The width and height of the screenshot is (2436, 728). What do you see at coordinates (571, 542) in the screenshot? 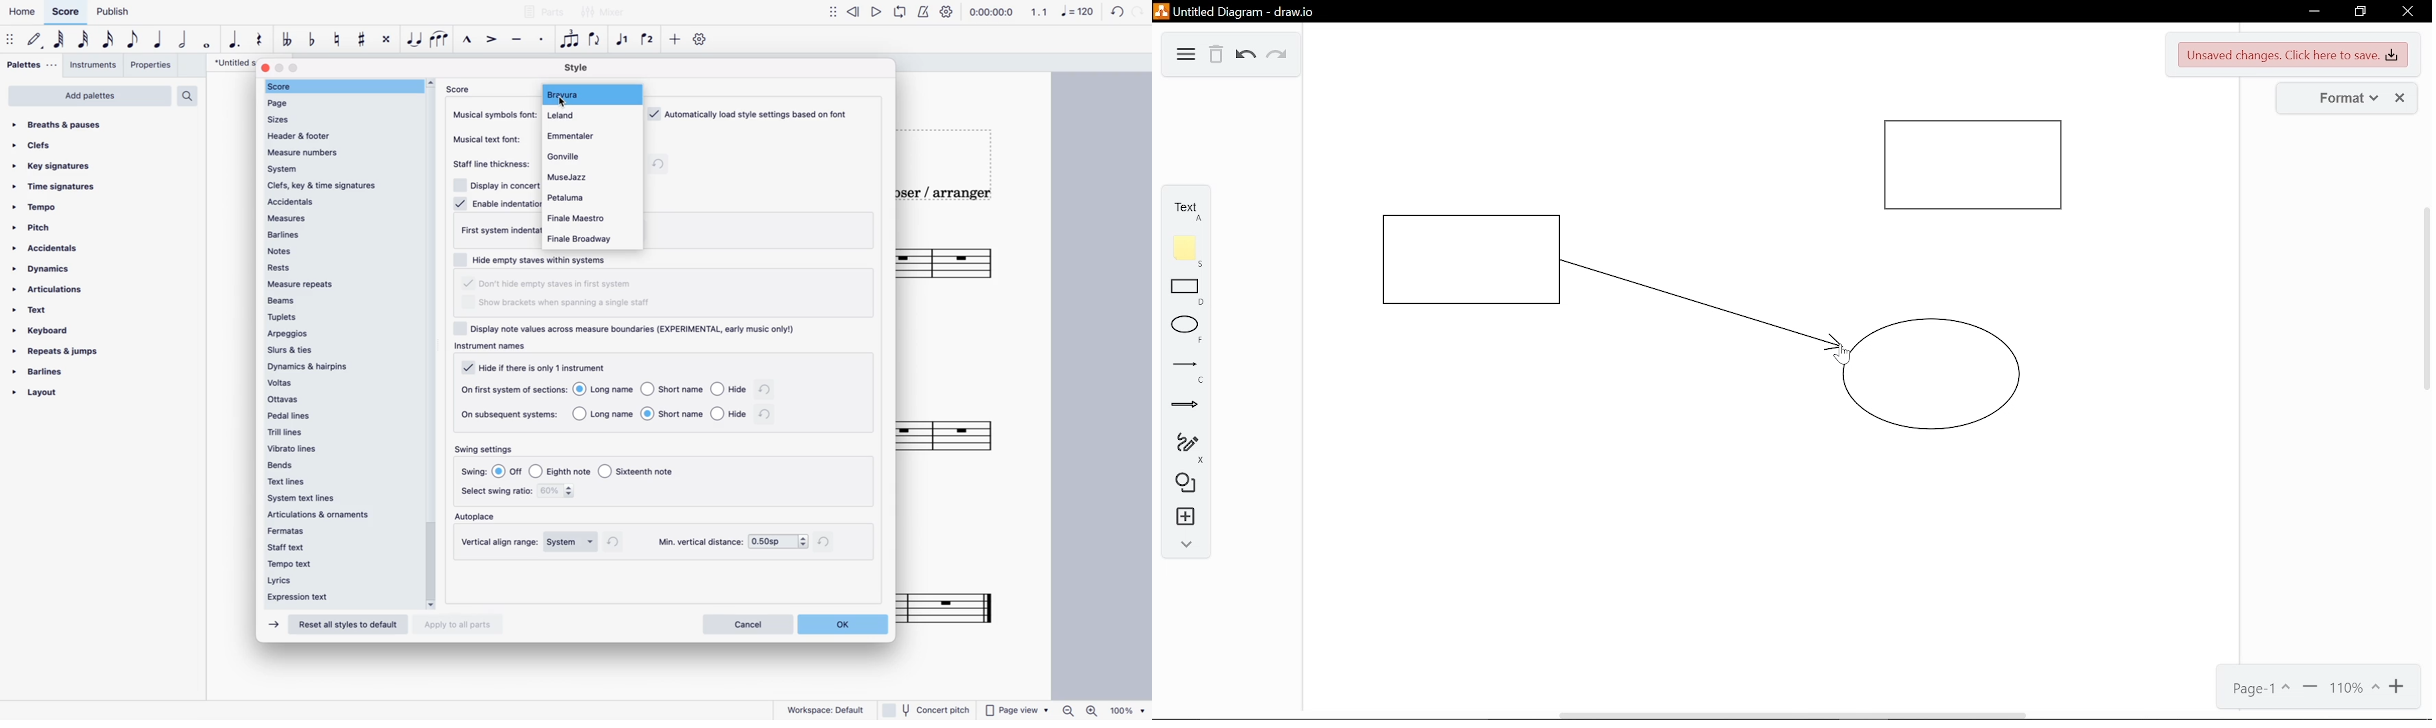
I see `system` at bounding box center [571, 542].